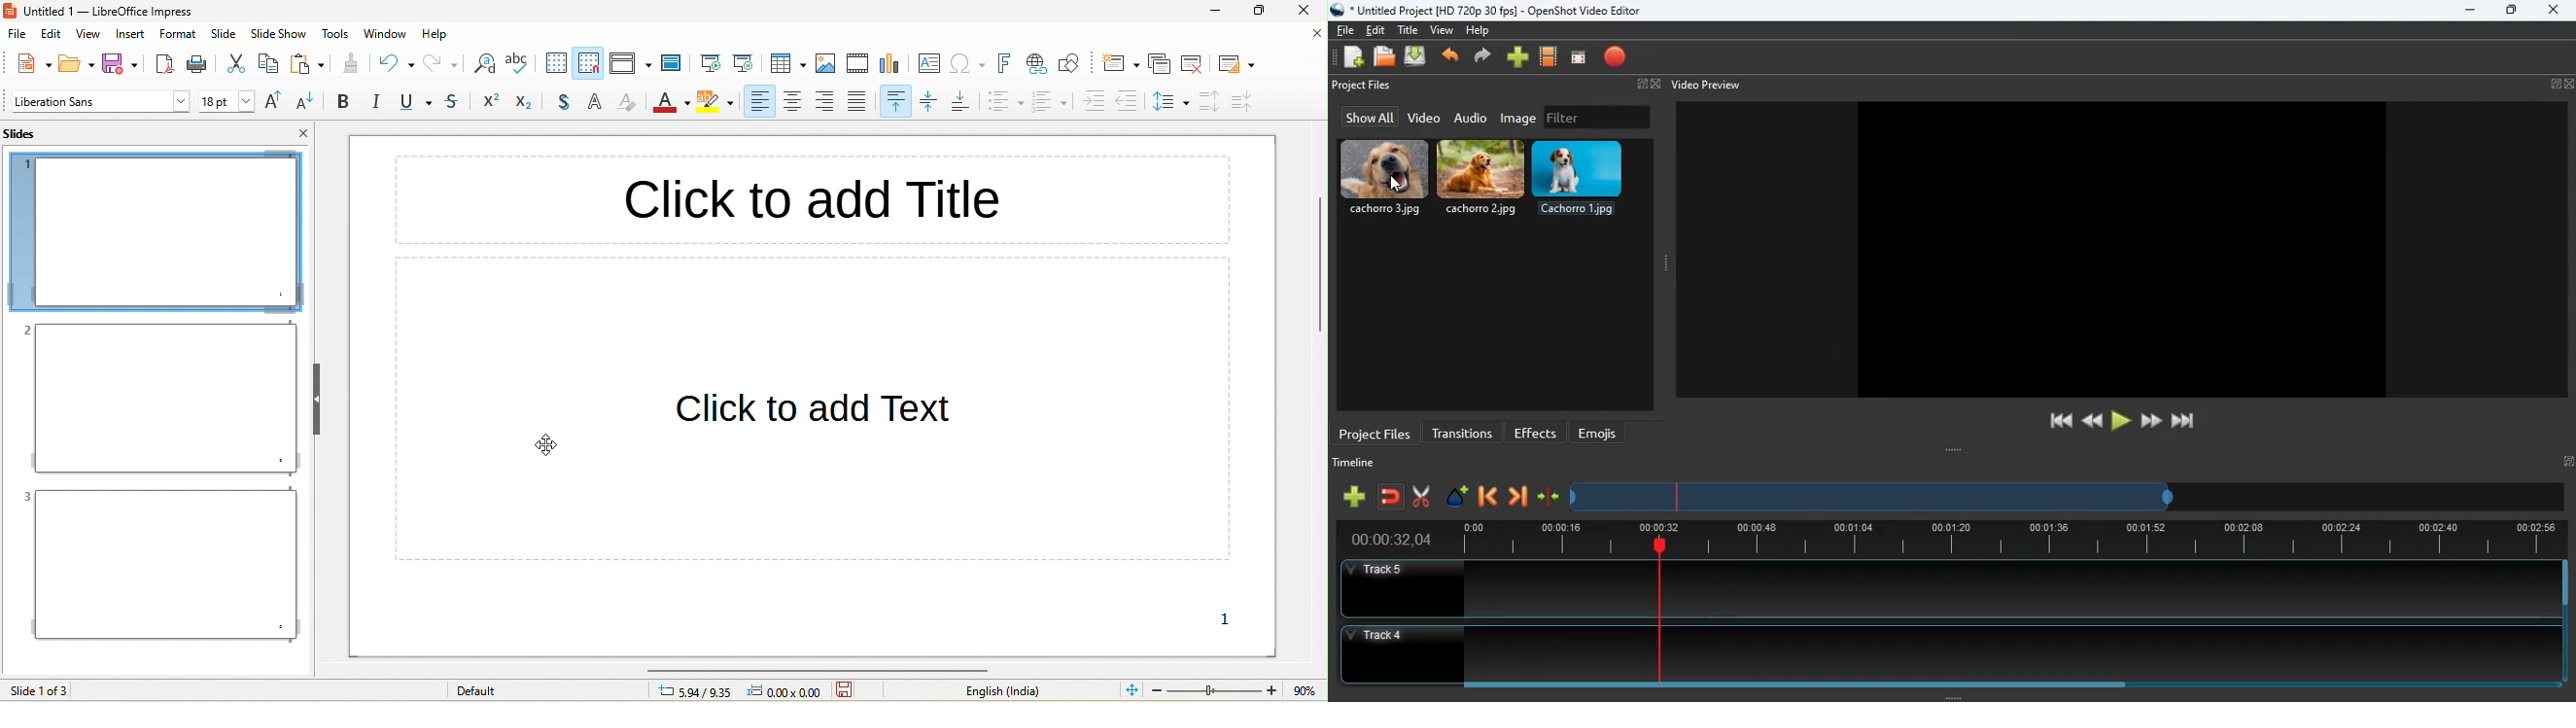 This screenshot has width=2576, height=728. I want to click on vertical scroll bar, so click(1317, 264).